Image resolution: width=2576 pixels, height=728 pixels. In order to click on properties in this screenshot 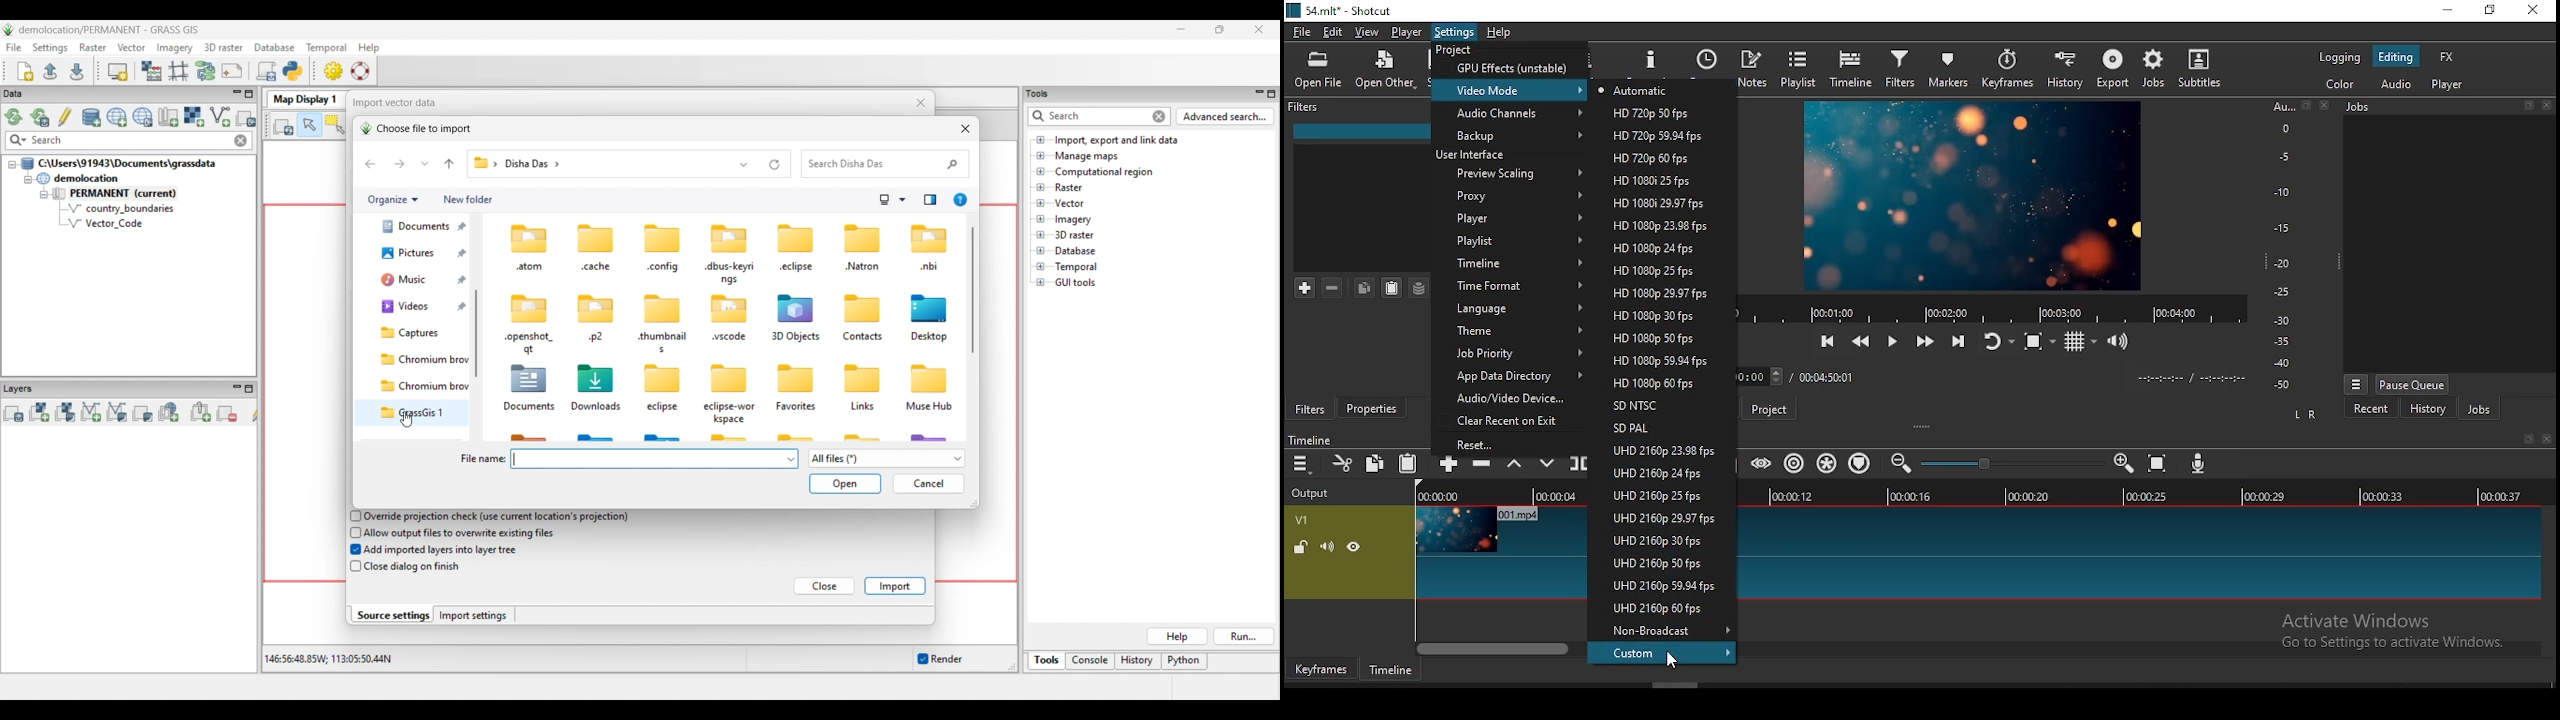, I will do `click(1376, 409)`.